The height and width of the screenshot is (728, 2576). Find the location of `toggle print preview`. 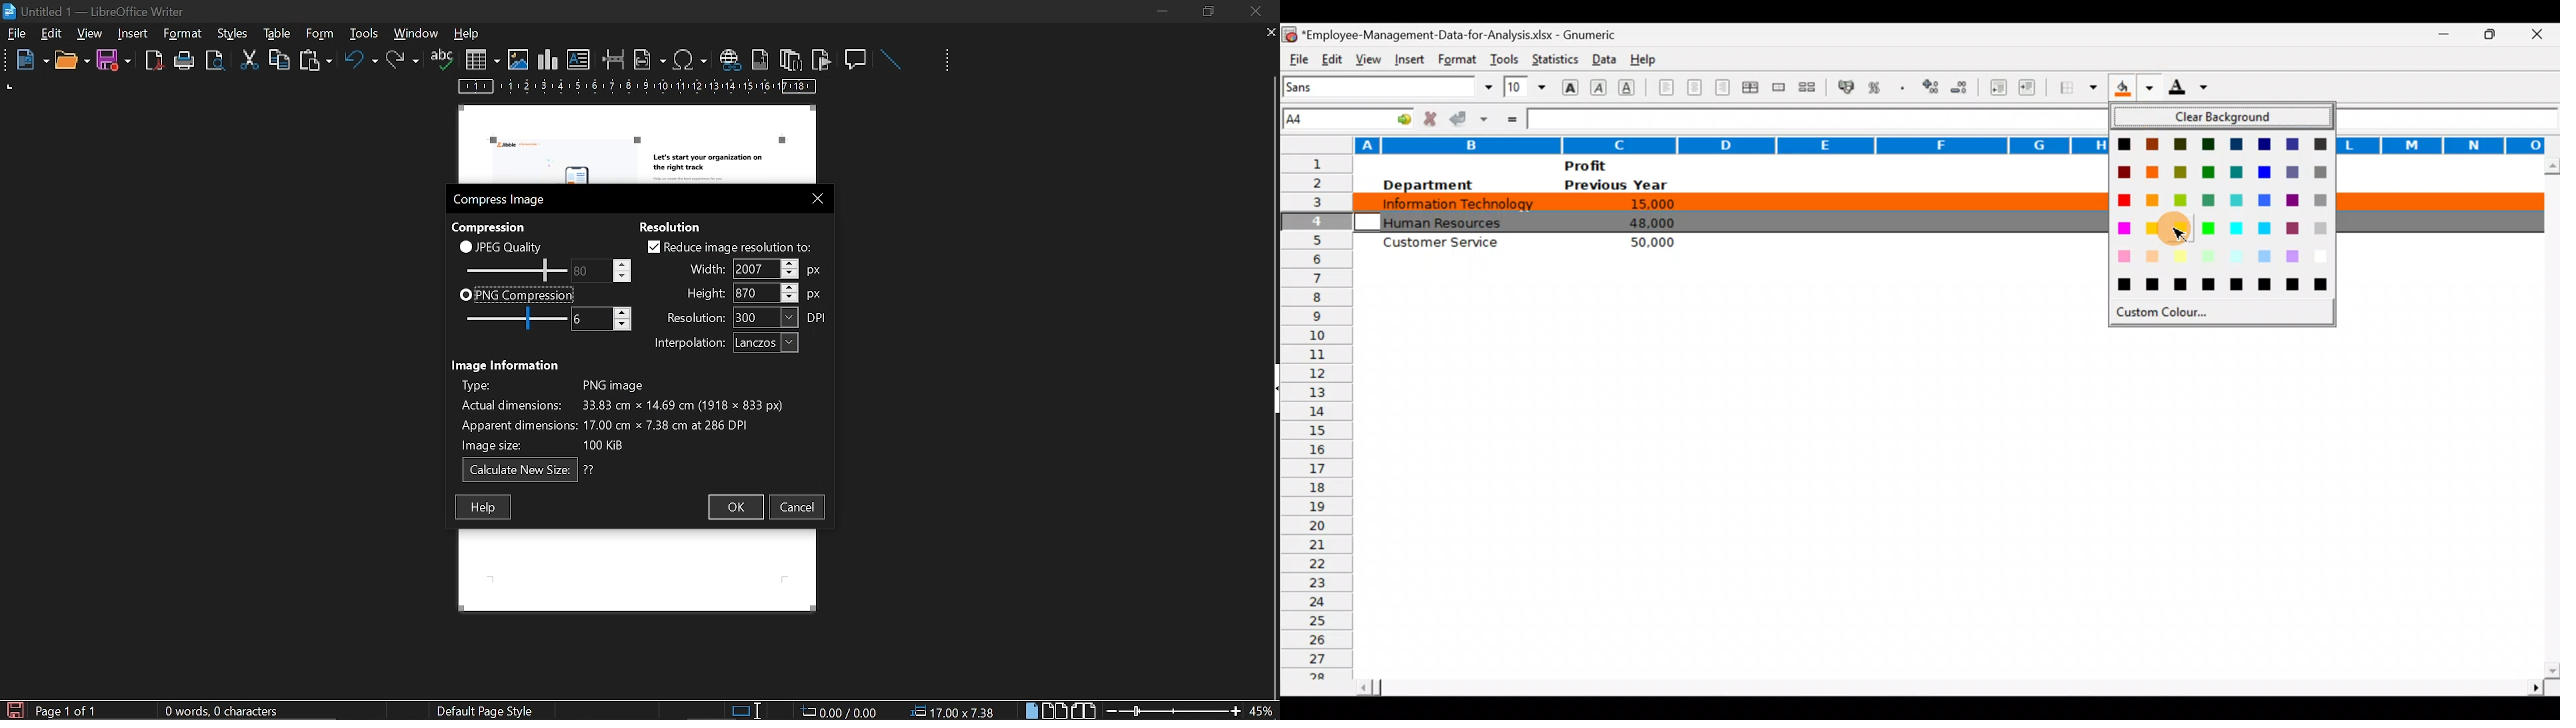

toggle print preview is located at coordinates (218, 61).